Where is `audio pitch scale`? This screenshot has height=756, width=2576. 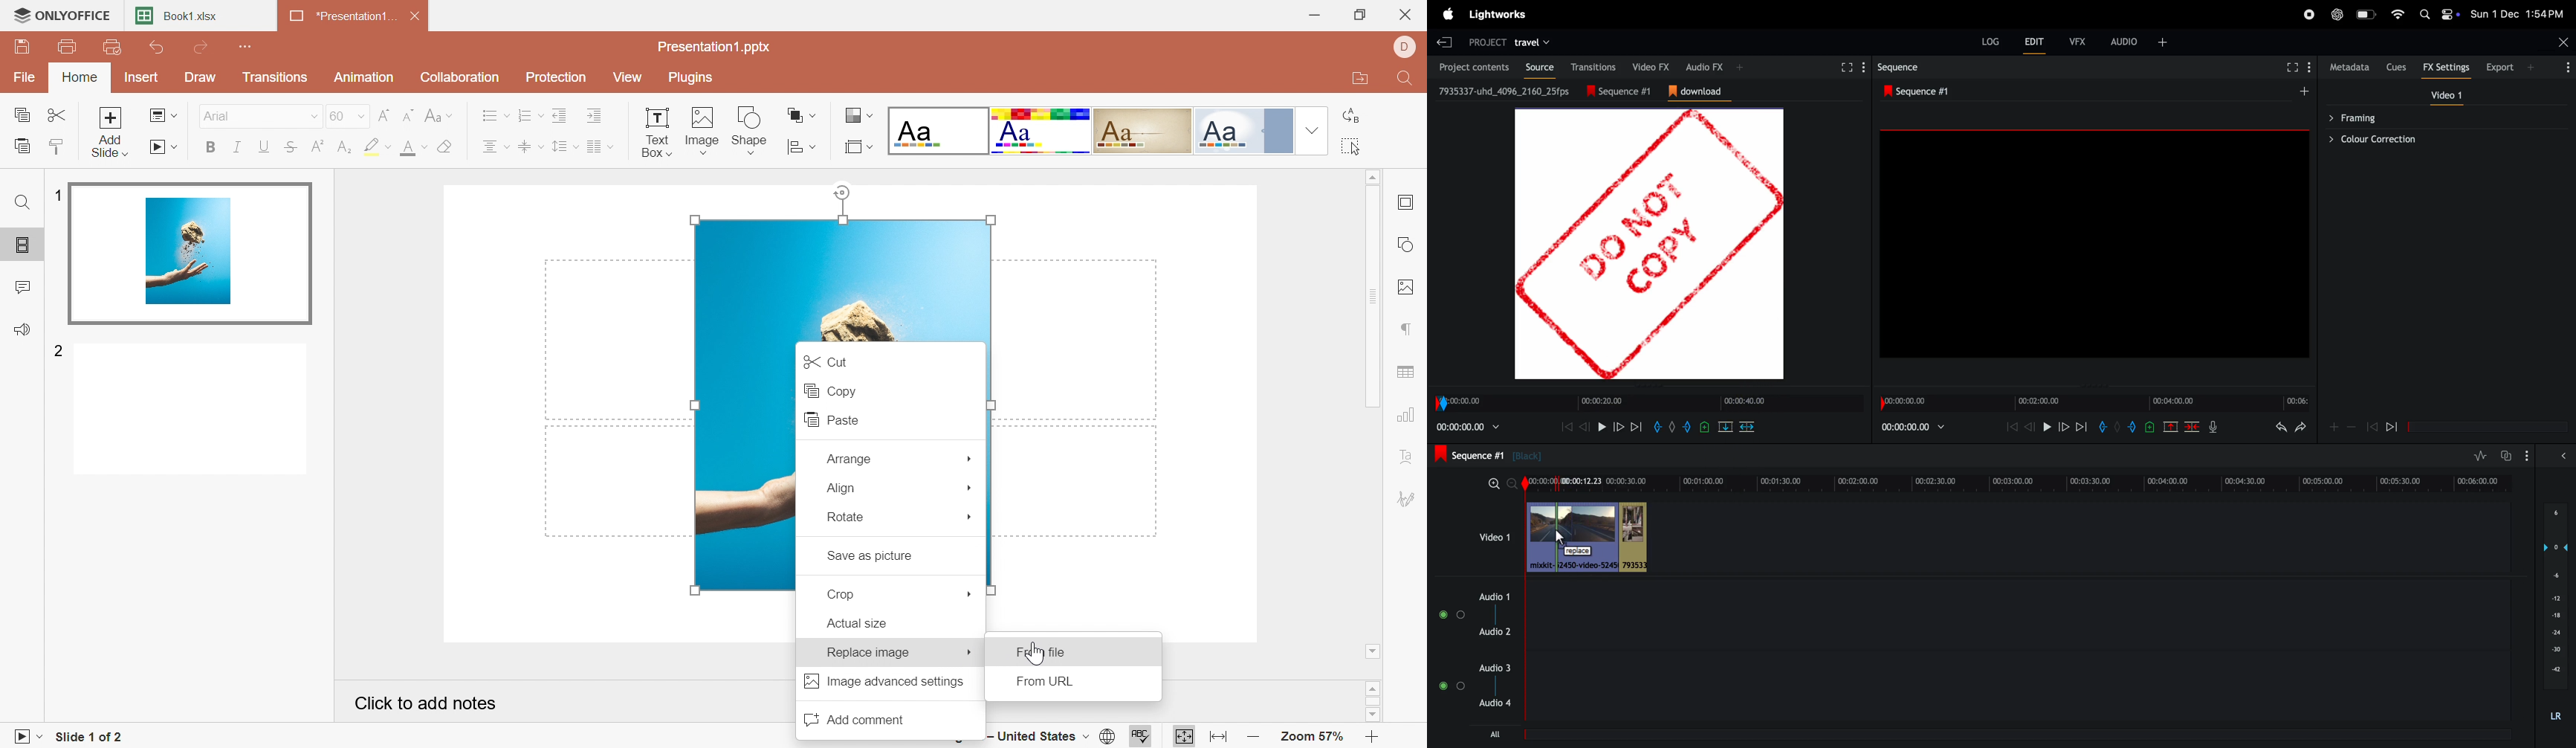 audio pitch scale is located at coordinates (2556, 596).